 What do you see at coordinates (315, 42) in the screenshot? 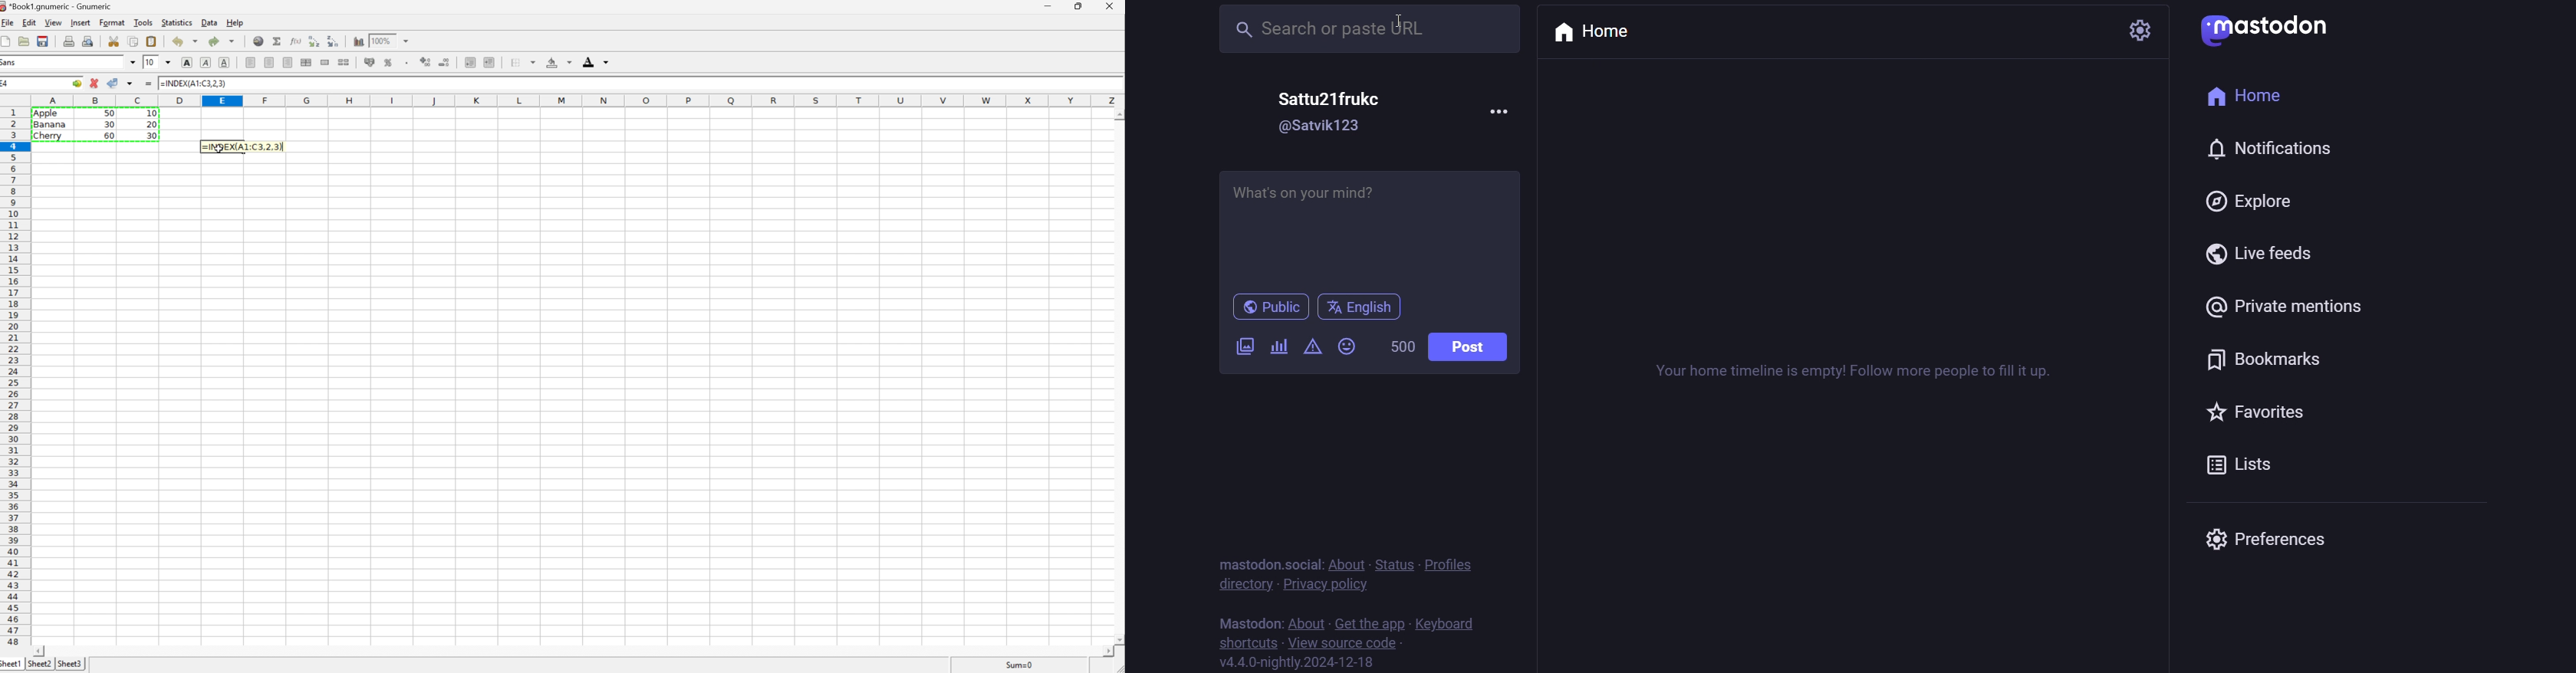
I see `Sort the selected region in ascending order based on the first column selected` at bounding box center [315, 42].